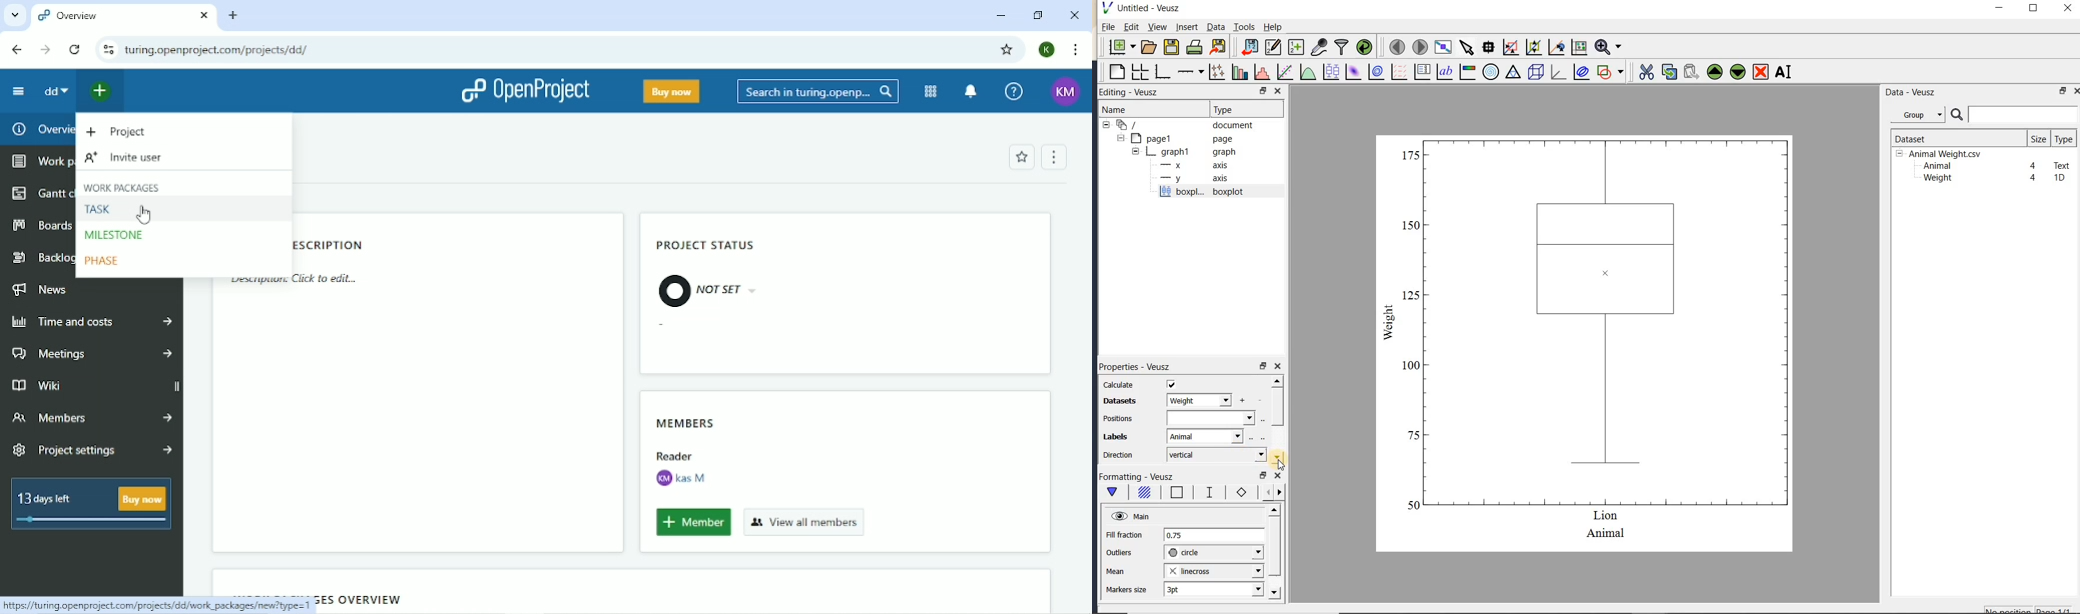 The width and height of the screenshot is (2100, 616). What do you see at coordinates (1194, 47) in the screenshot?
I see `print the document` at bounding box center [1194, 47].